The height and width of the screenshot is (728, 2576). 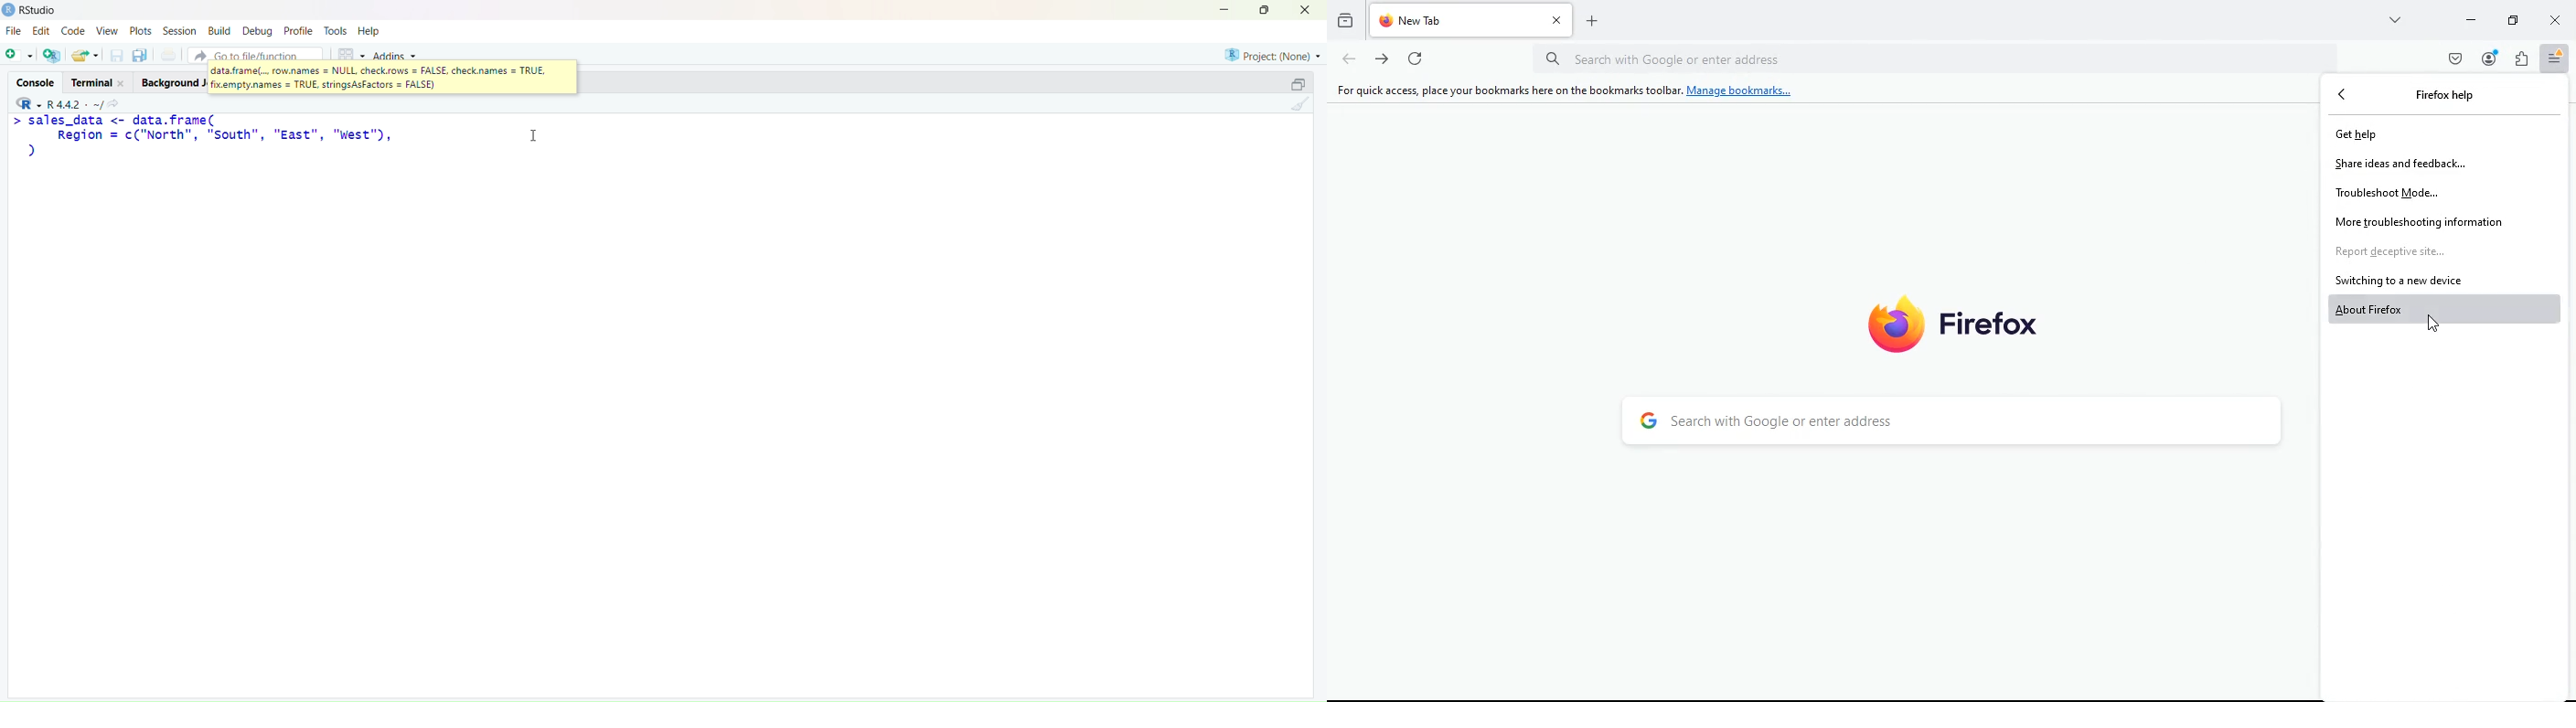 I want to click on add multiple scripts, so click(x=53, y=57).